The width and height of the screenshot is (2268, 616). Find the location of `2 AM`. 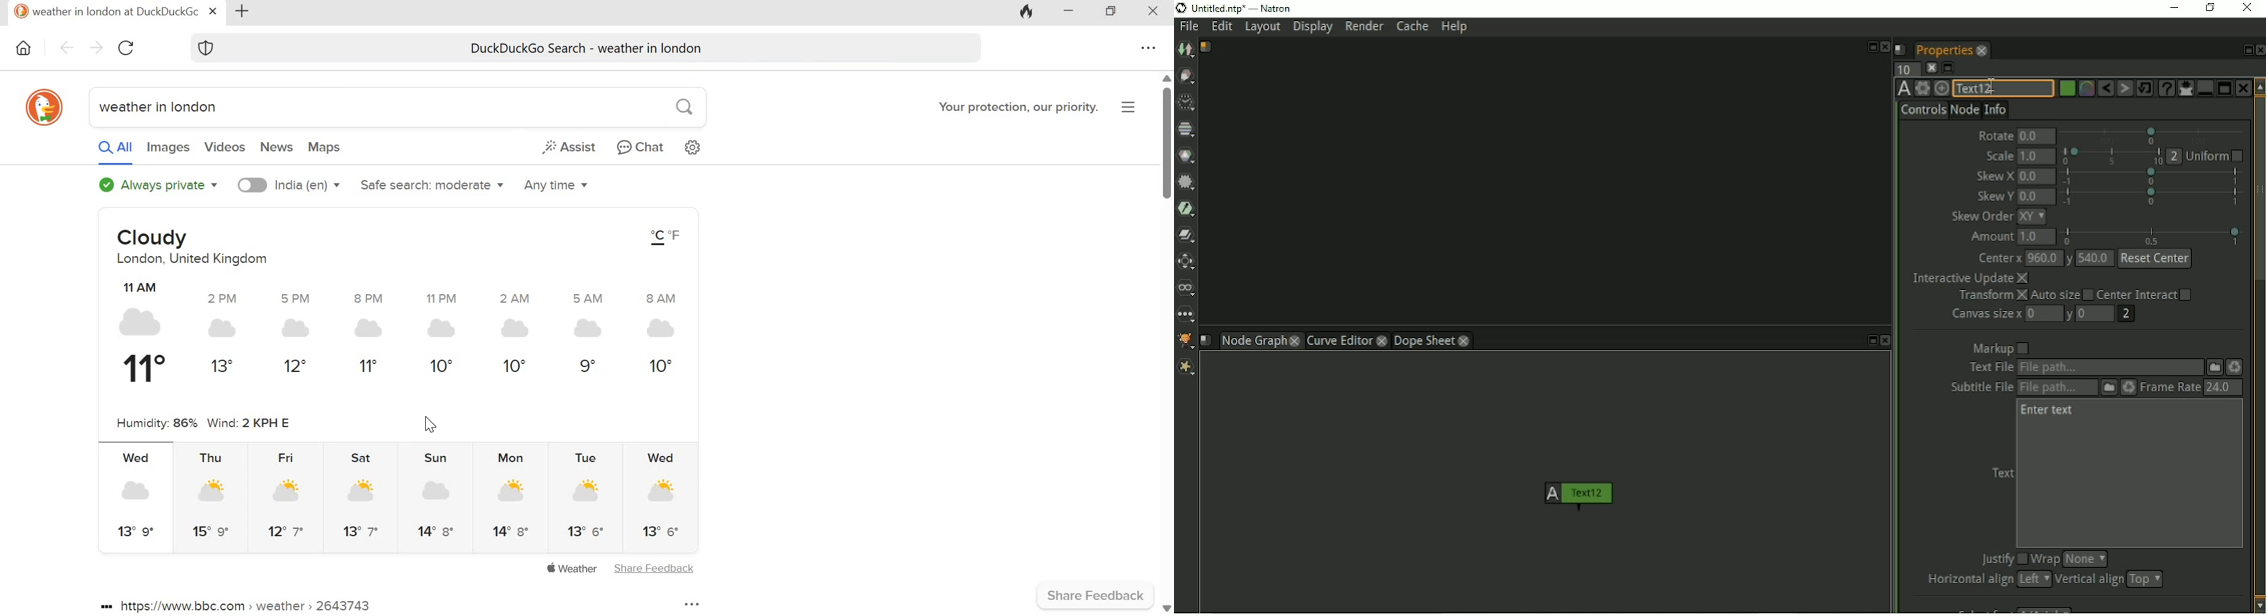

2 AM is located at coordinates (514, 298).